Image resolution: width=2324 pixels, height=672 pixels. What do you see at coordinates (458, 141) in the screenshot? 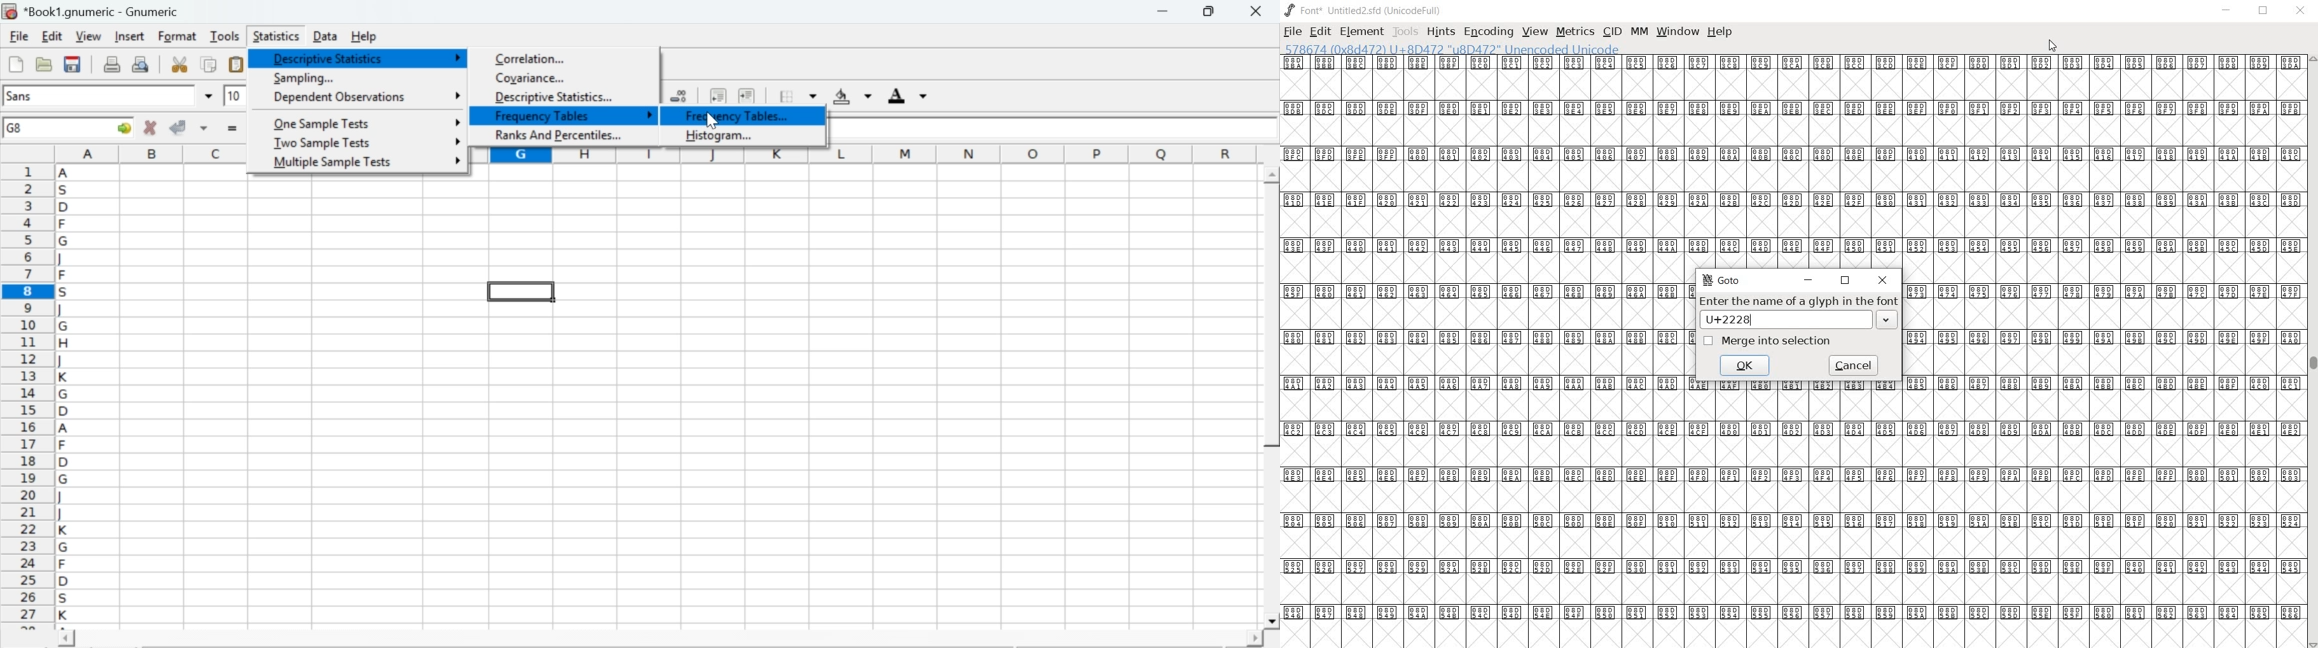
I see `more` at bounding box center [458, 141].